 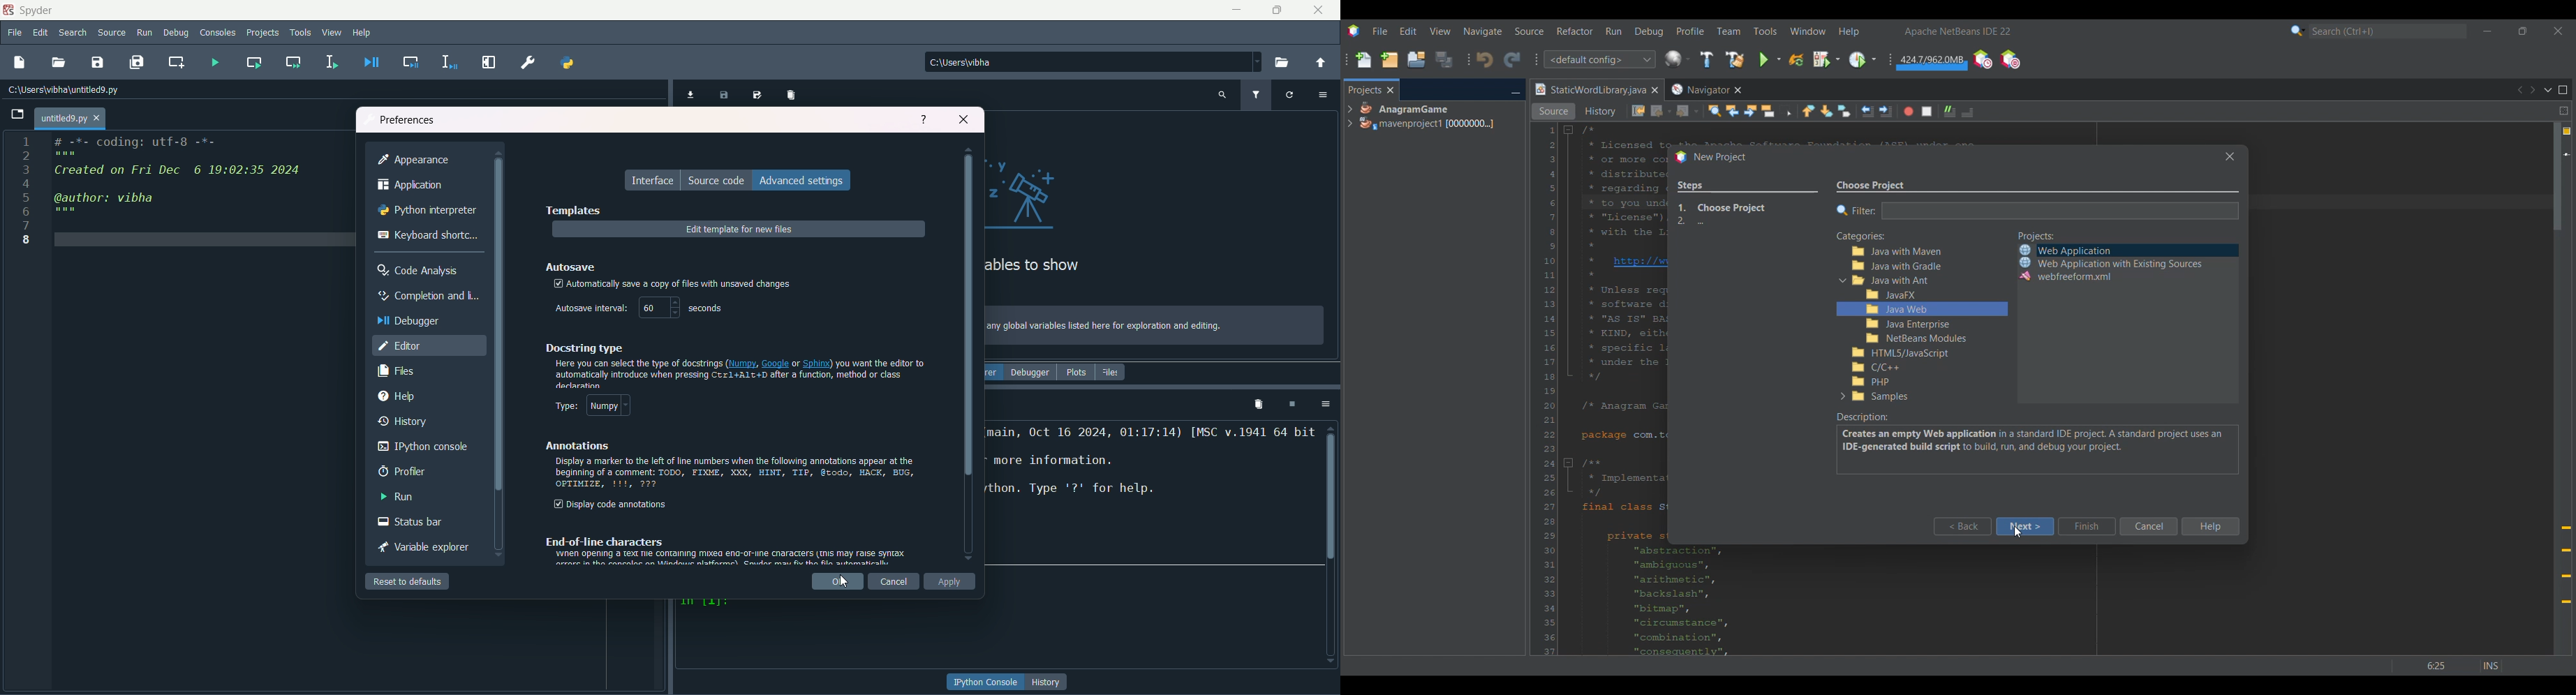 What do you see at coordinates (724, 96) in the screenshot?
I see `save data` at bounding box center [724, 96].